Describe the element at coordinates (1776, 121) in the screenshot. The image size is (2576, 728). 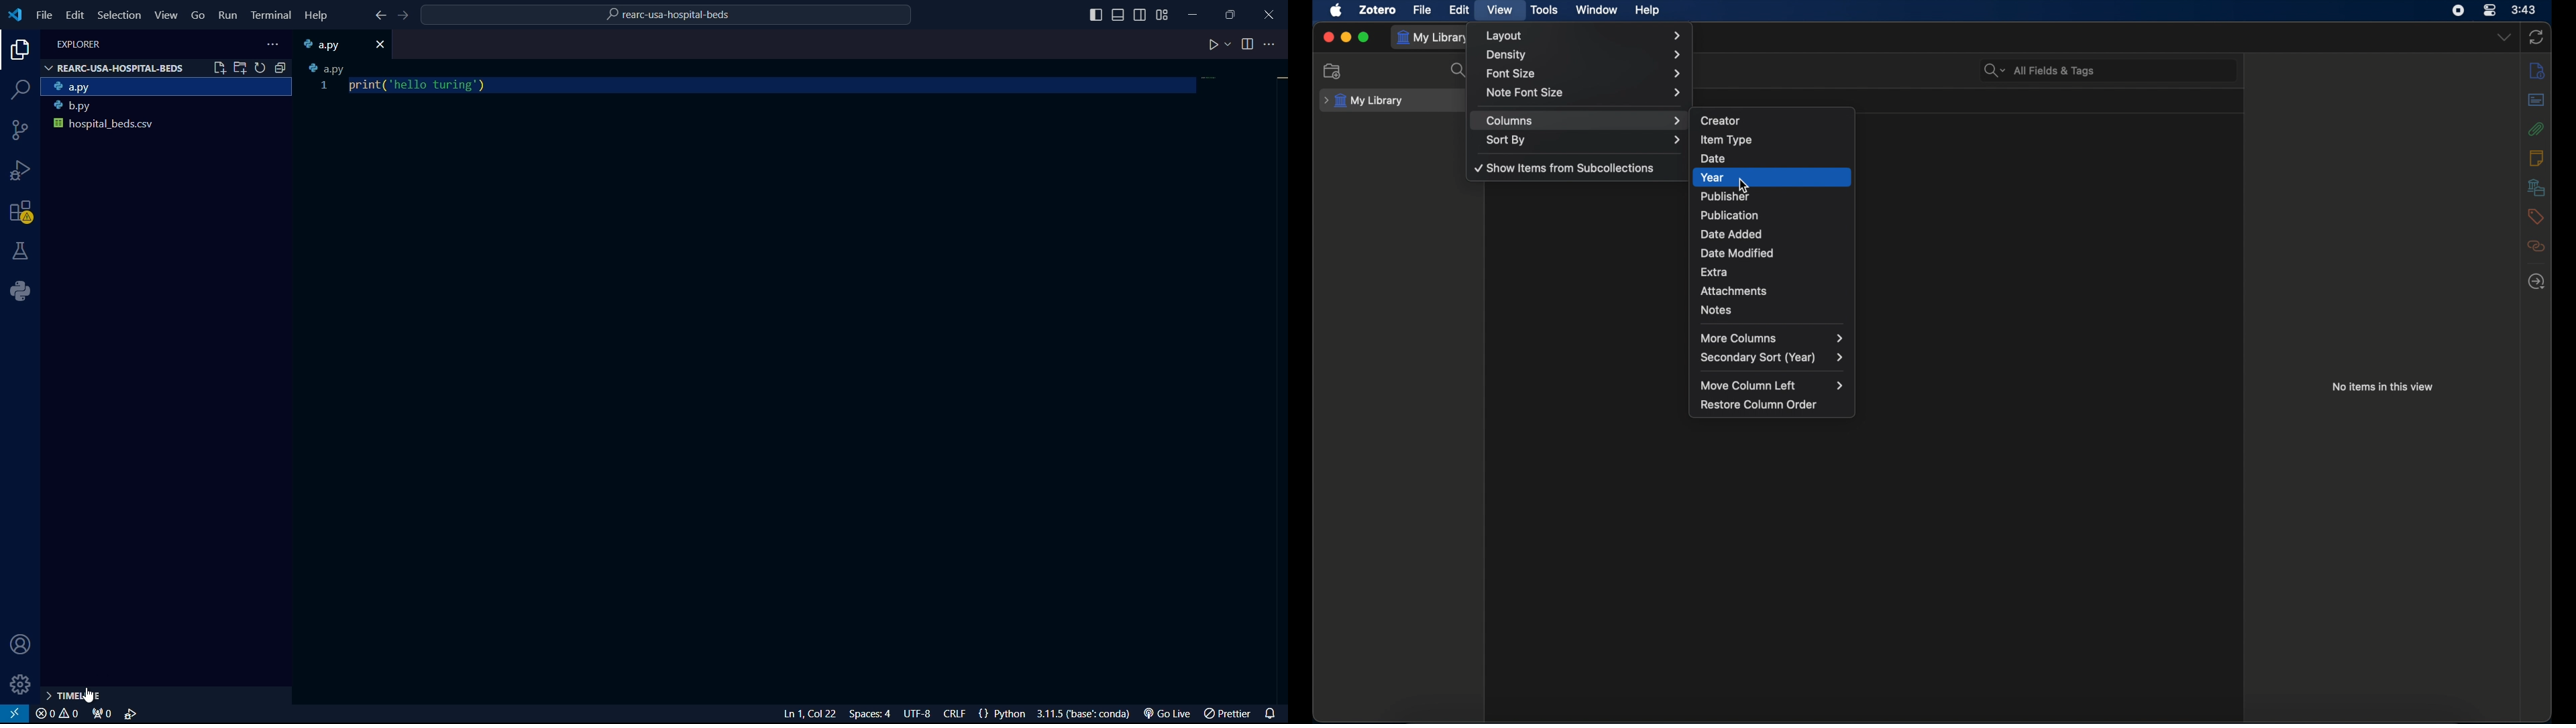
I see `creator` at that location.